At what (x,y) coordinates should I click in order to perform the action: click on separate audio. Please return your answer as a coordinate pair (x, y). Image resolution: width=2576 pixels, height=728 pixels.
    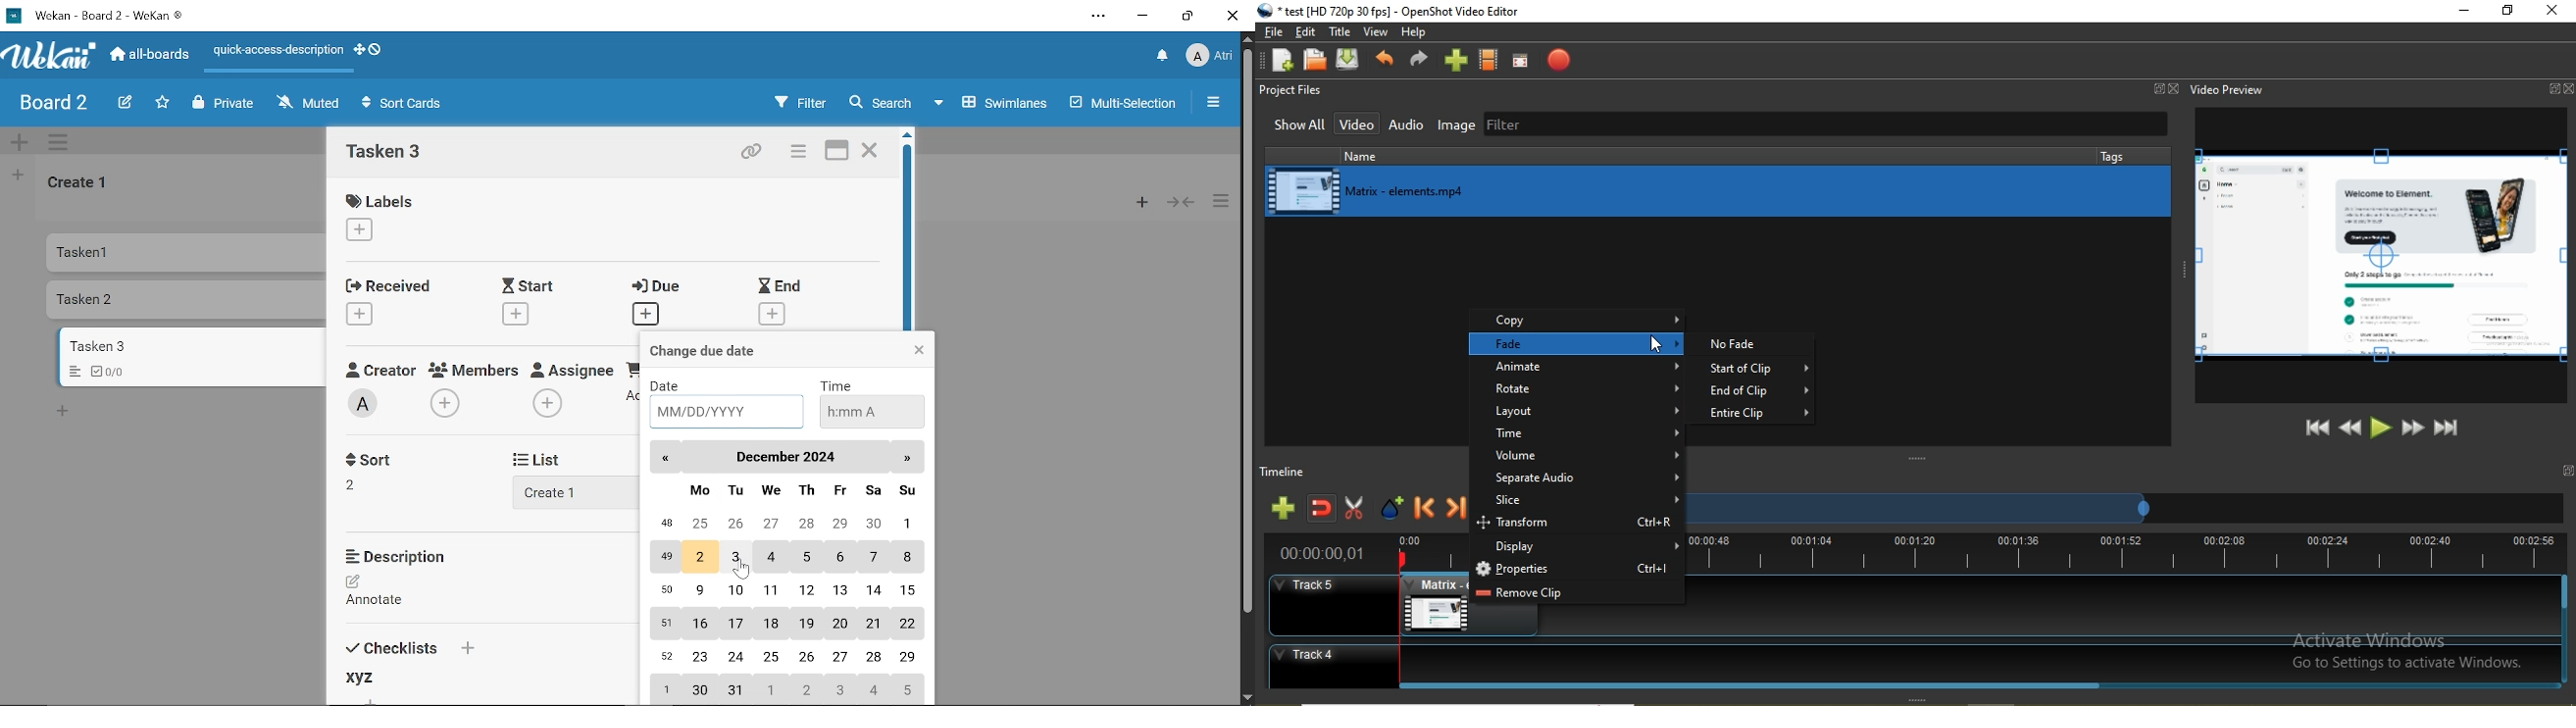
    Looking at the image, I should click on (1577, 481).